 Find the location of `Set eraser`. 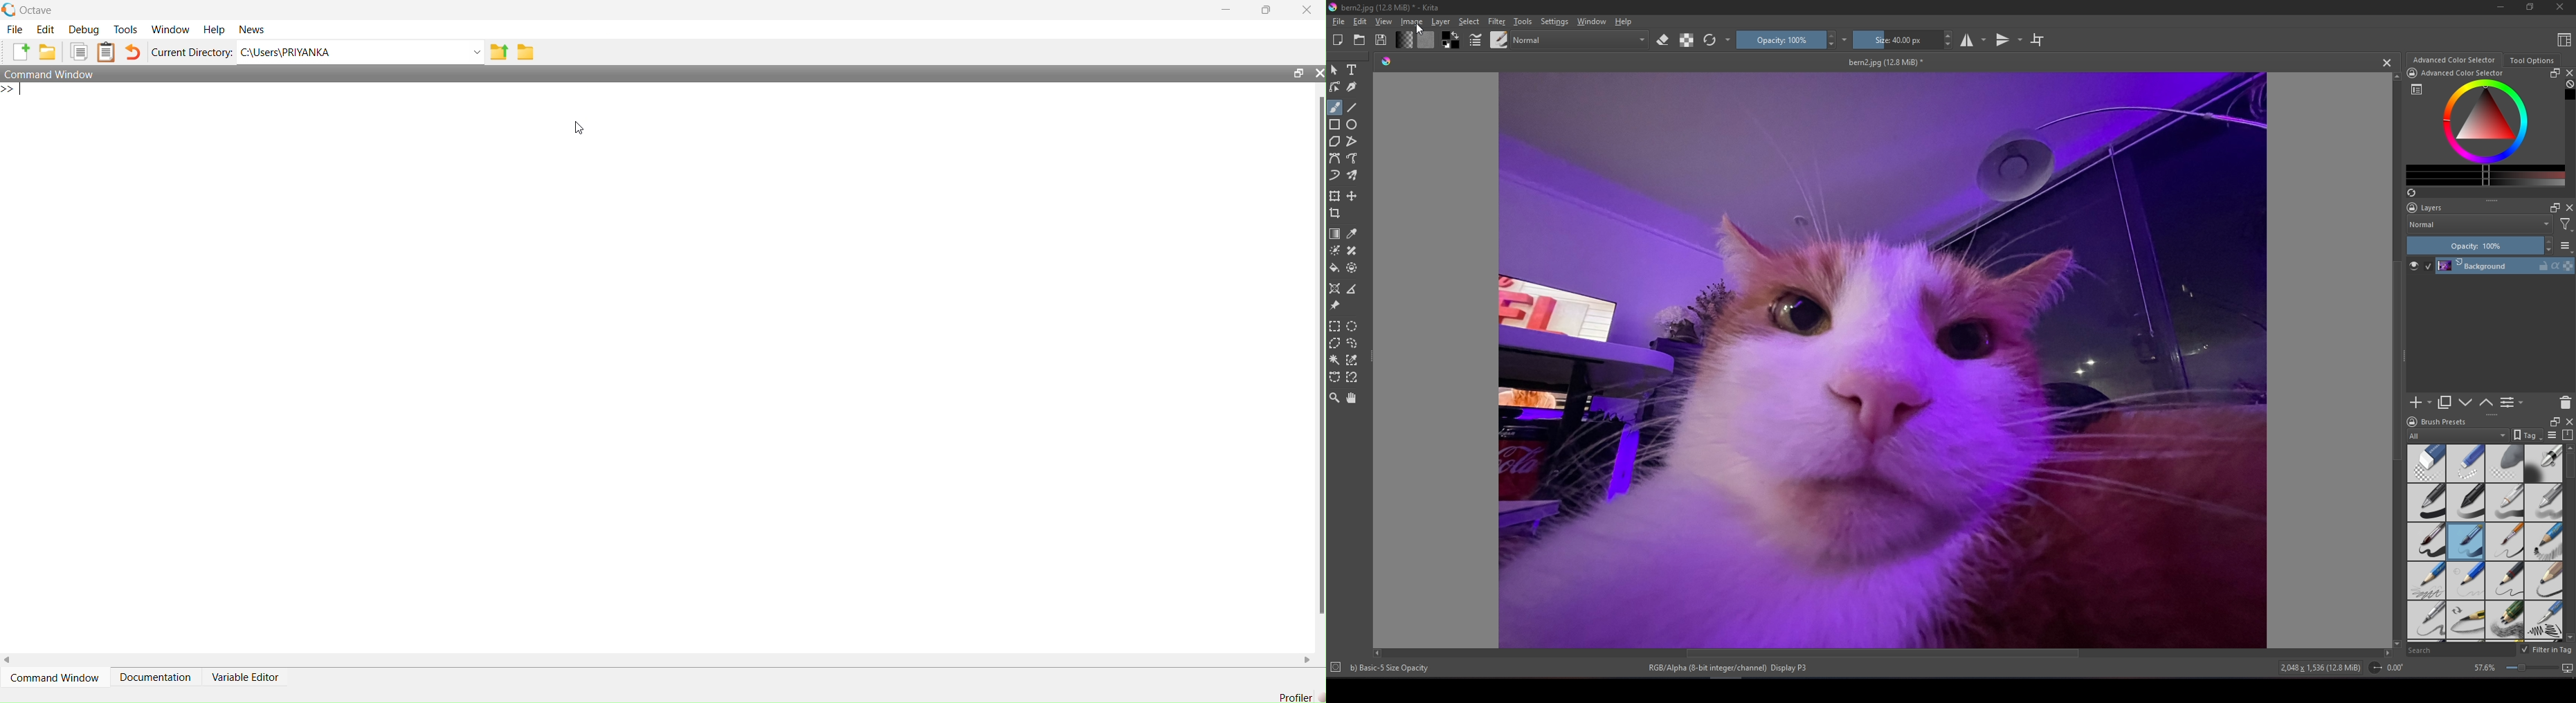

Set eraser is located at coordinates (1663, 40).